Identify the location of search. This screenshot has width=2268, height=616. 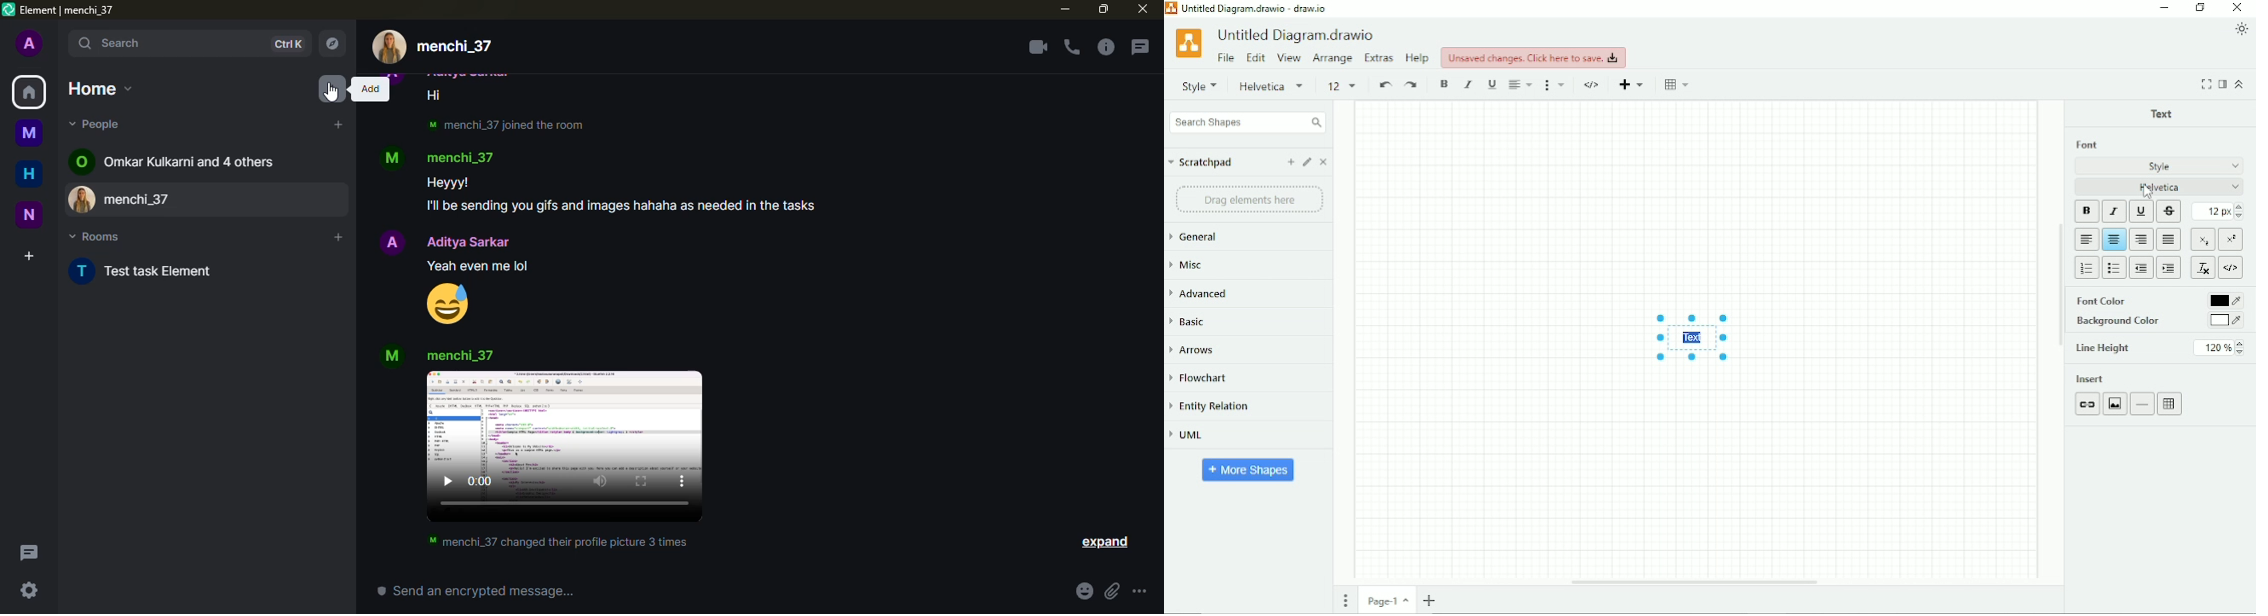
(167, 43).